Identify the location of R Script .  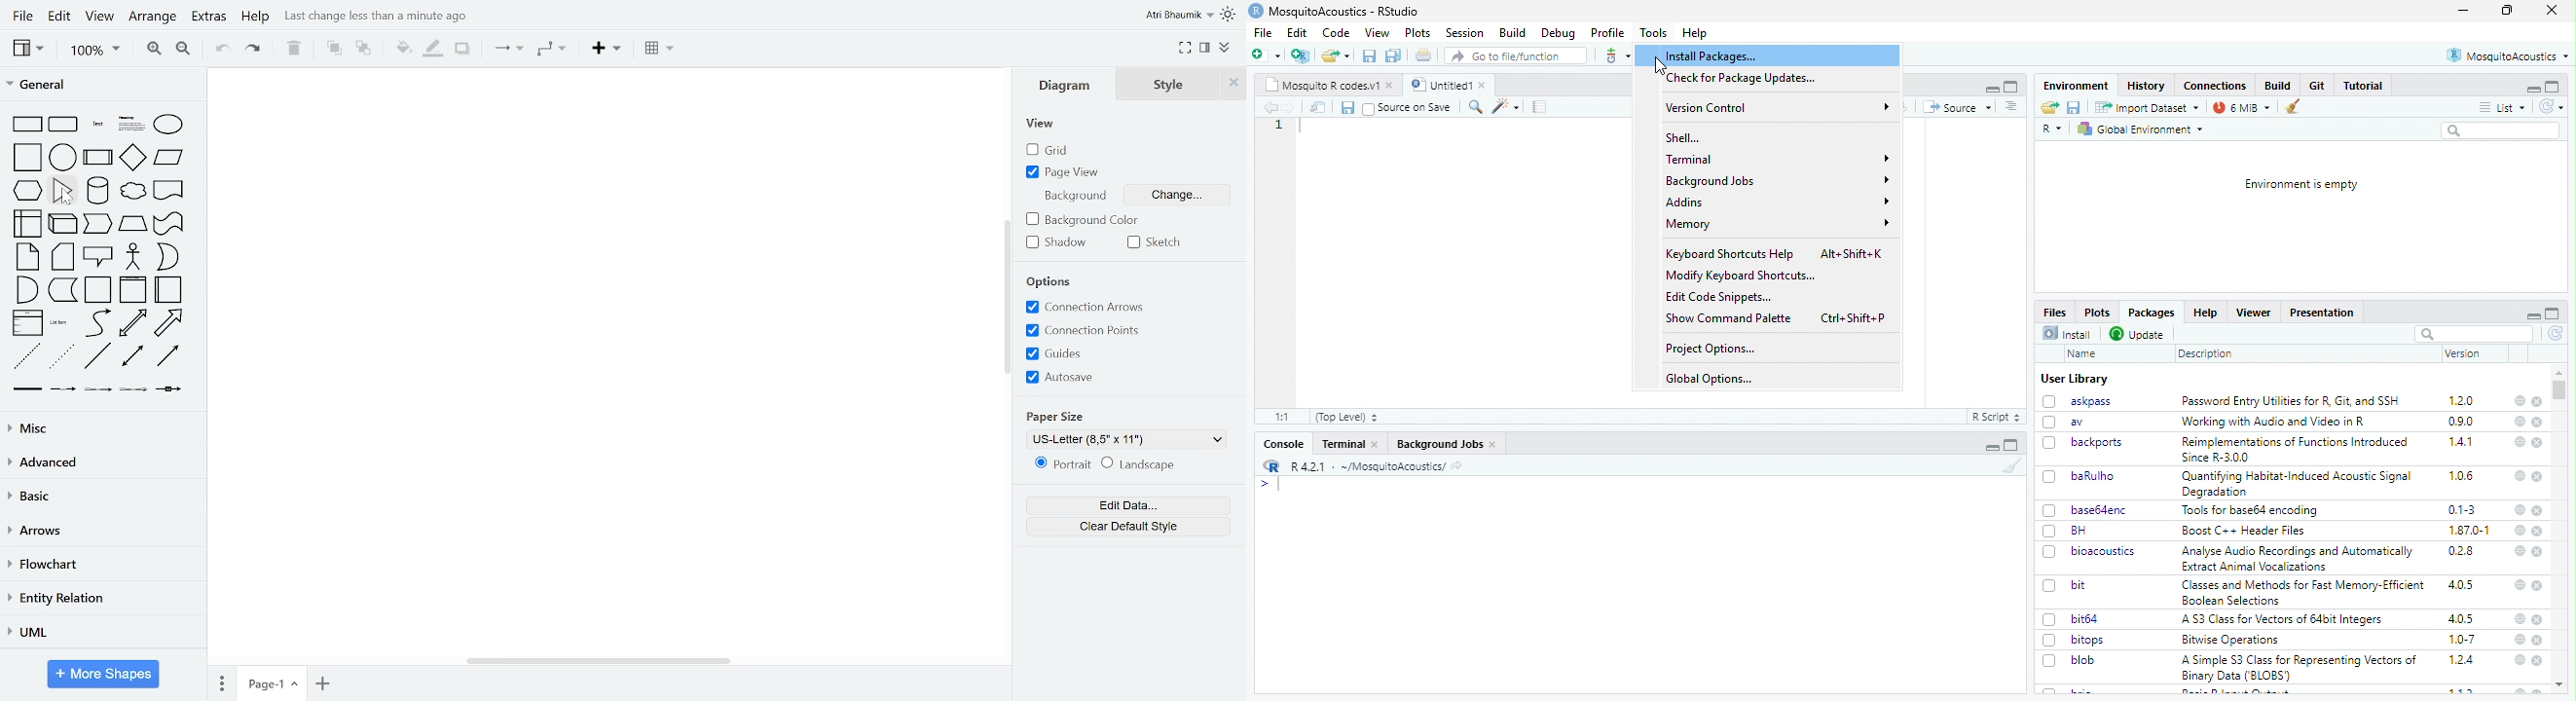
(1997, 417).